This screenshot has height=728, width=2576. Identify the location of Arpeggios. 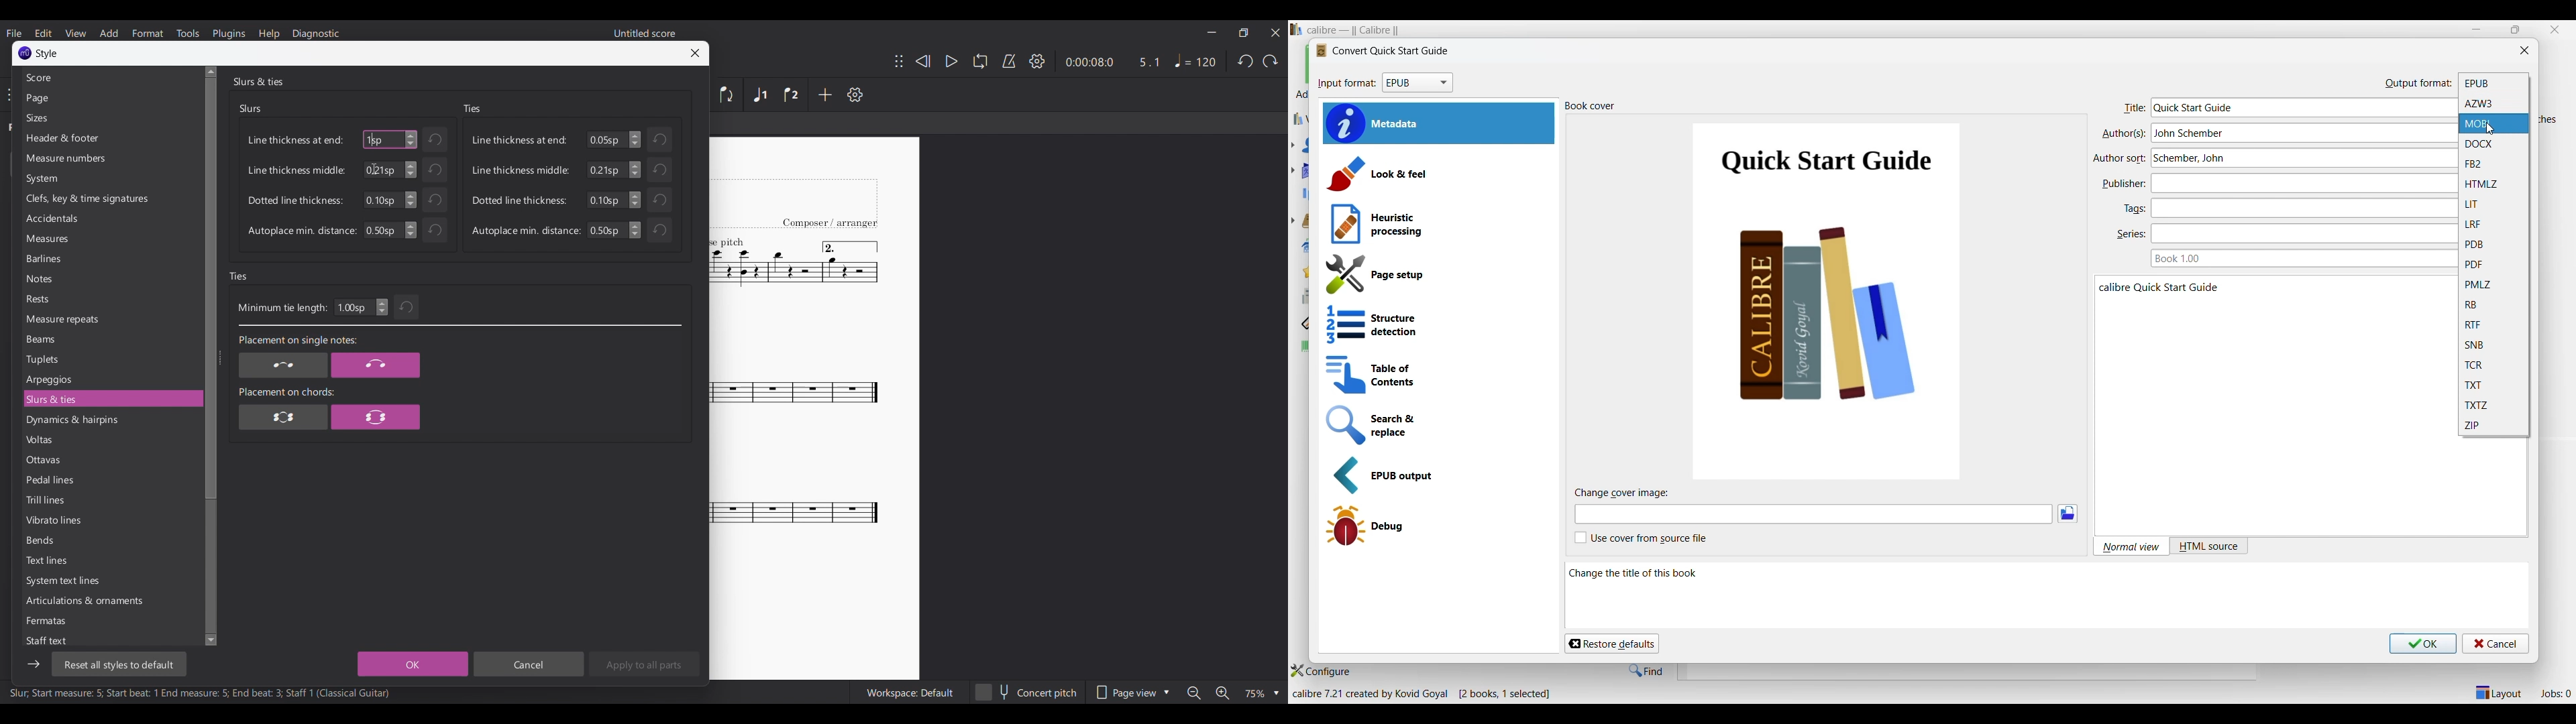
(111, 379).